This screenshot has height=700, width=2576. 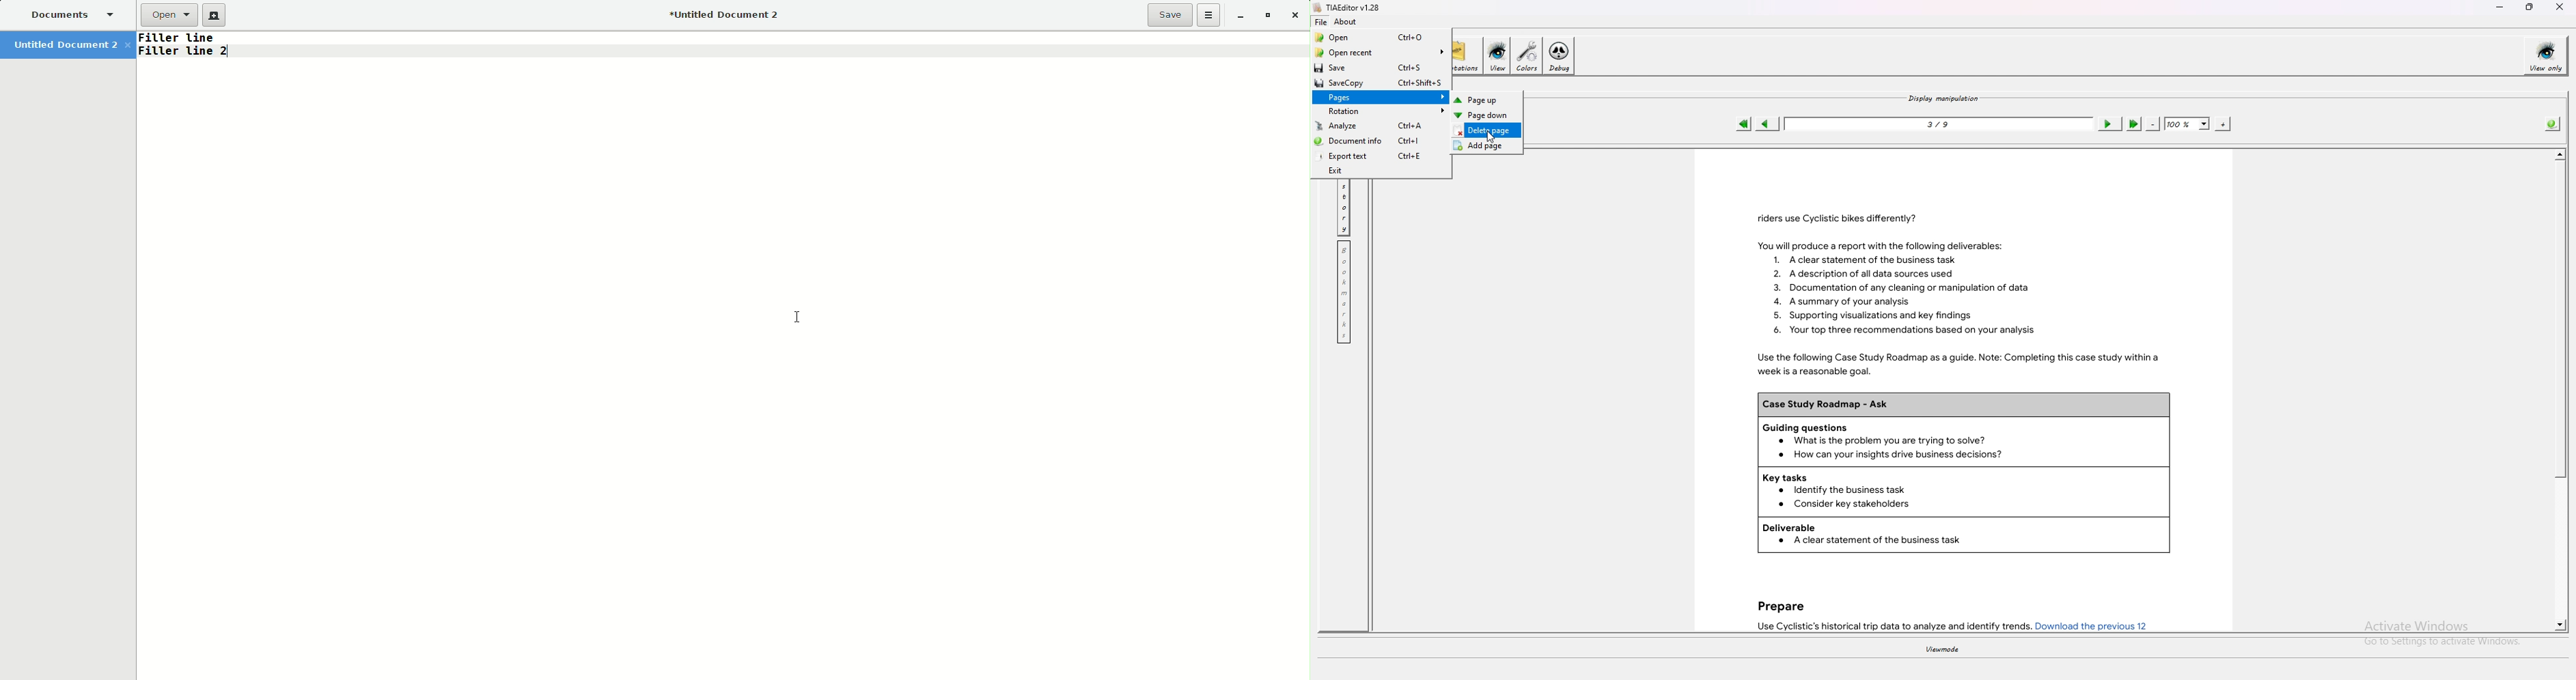 I want to click on Document info  Ctrl+|, so click(x=1369, y=140).